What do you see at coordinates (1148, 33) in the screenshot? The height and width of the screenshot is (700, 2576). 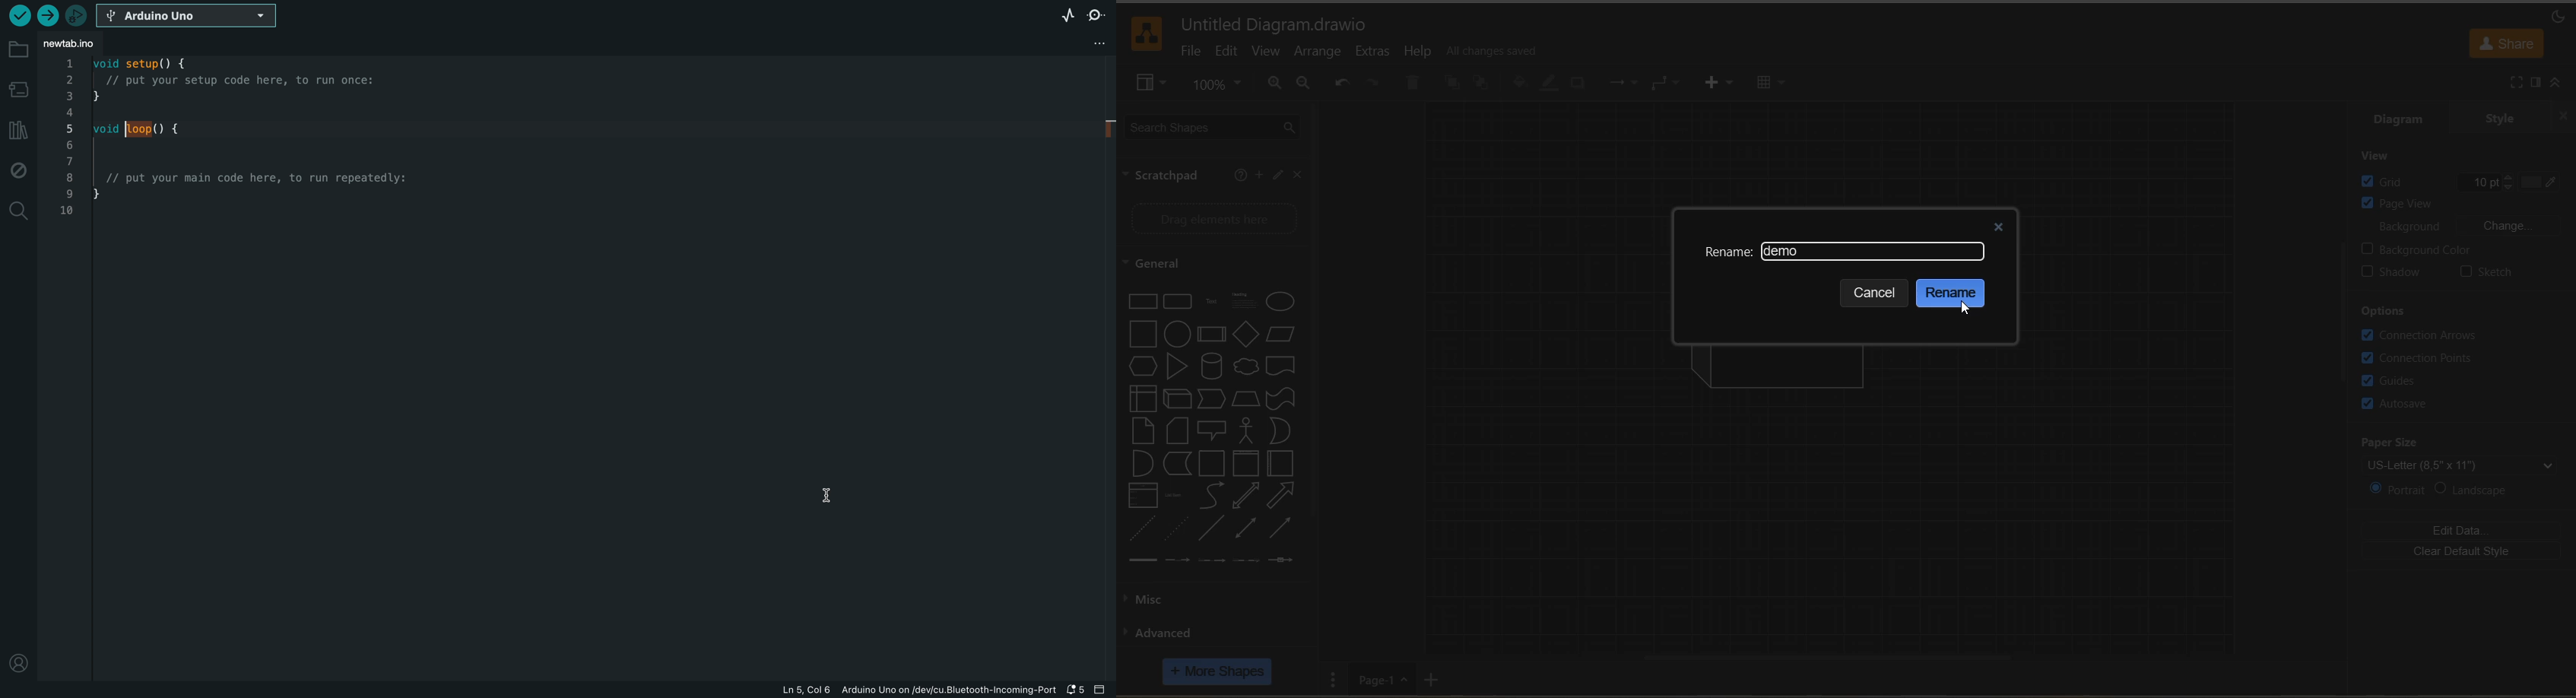 I see `app logo` at bounding box center [1148, 33].